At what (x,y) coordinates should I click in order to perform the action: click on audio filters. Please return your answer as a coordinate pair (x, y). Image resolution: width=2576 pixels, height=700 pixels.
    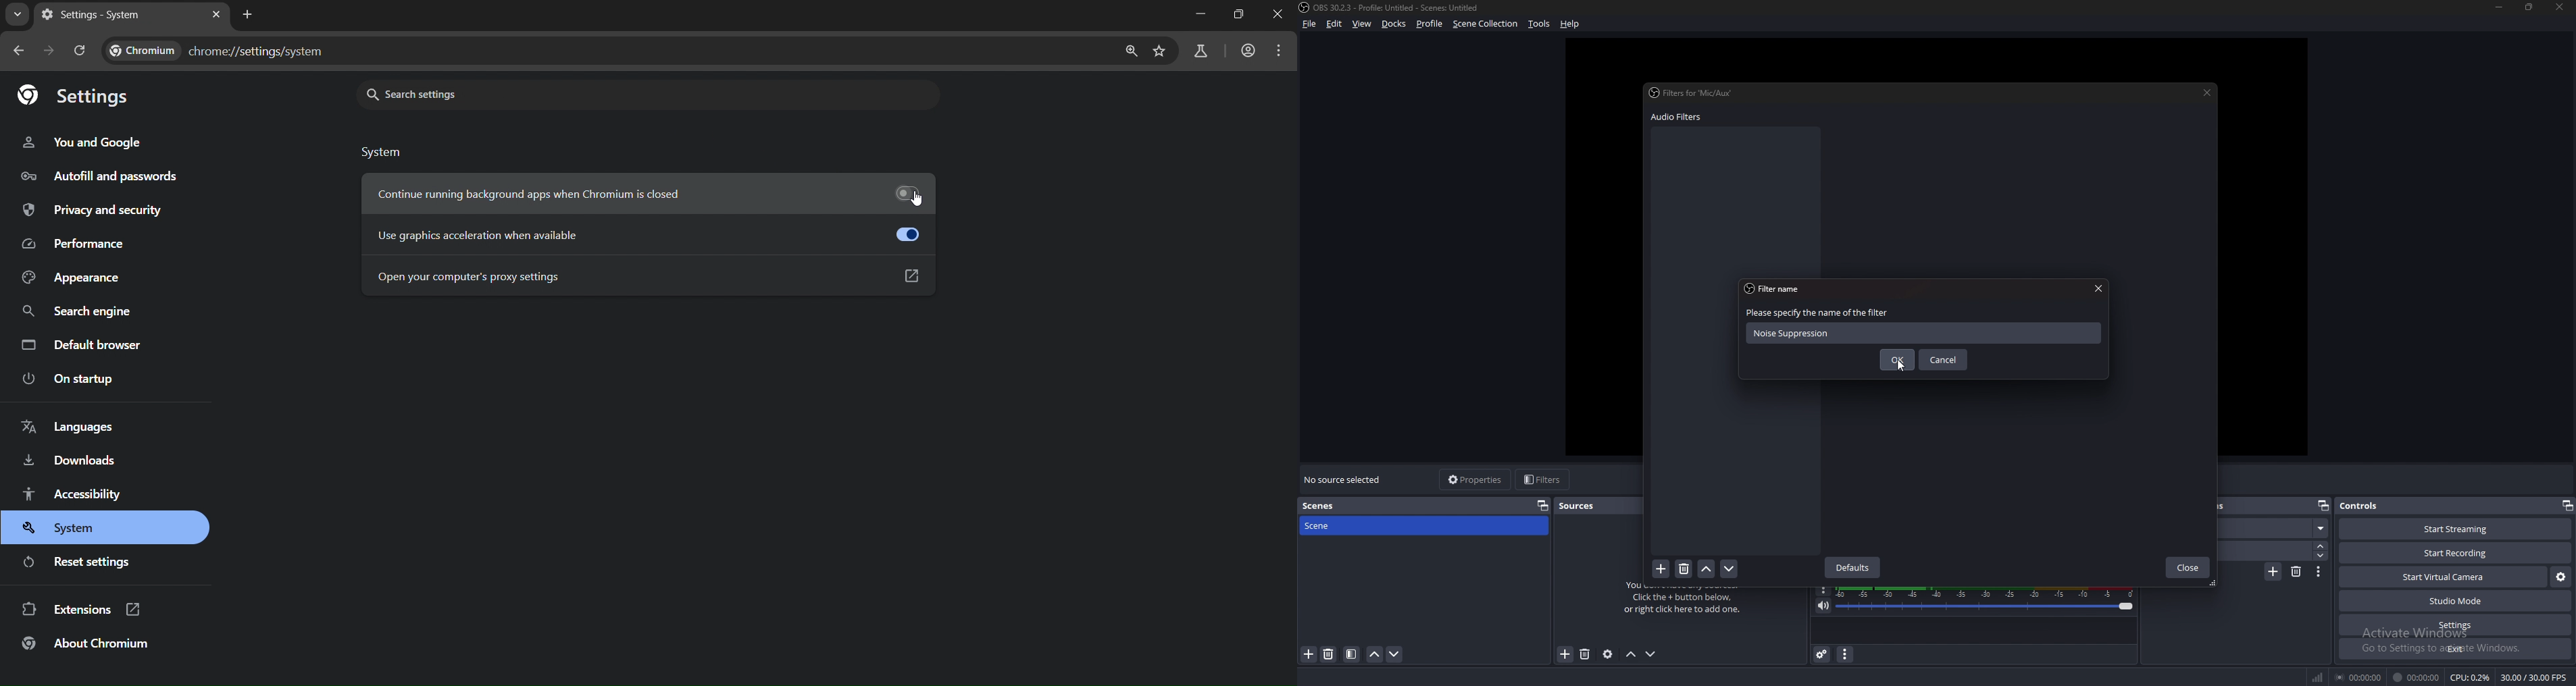
    Looking at the image, I should click on (1682, 117).